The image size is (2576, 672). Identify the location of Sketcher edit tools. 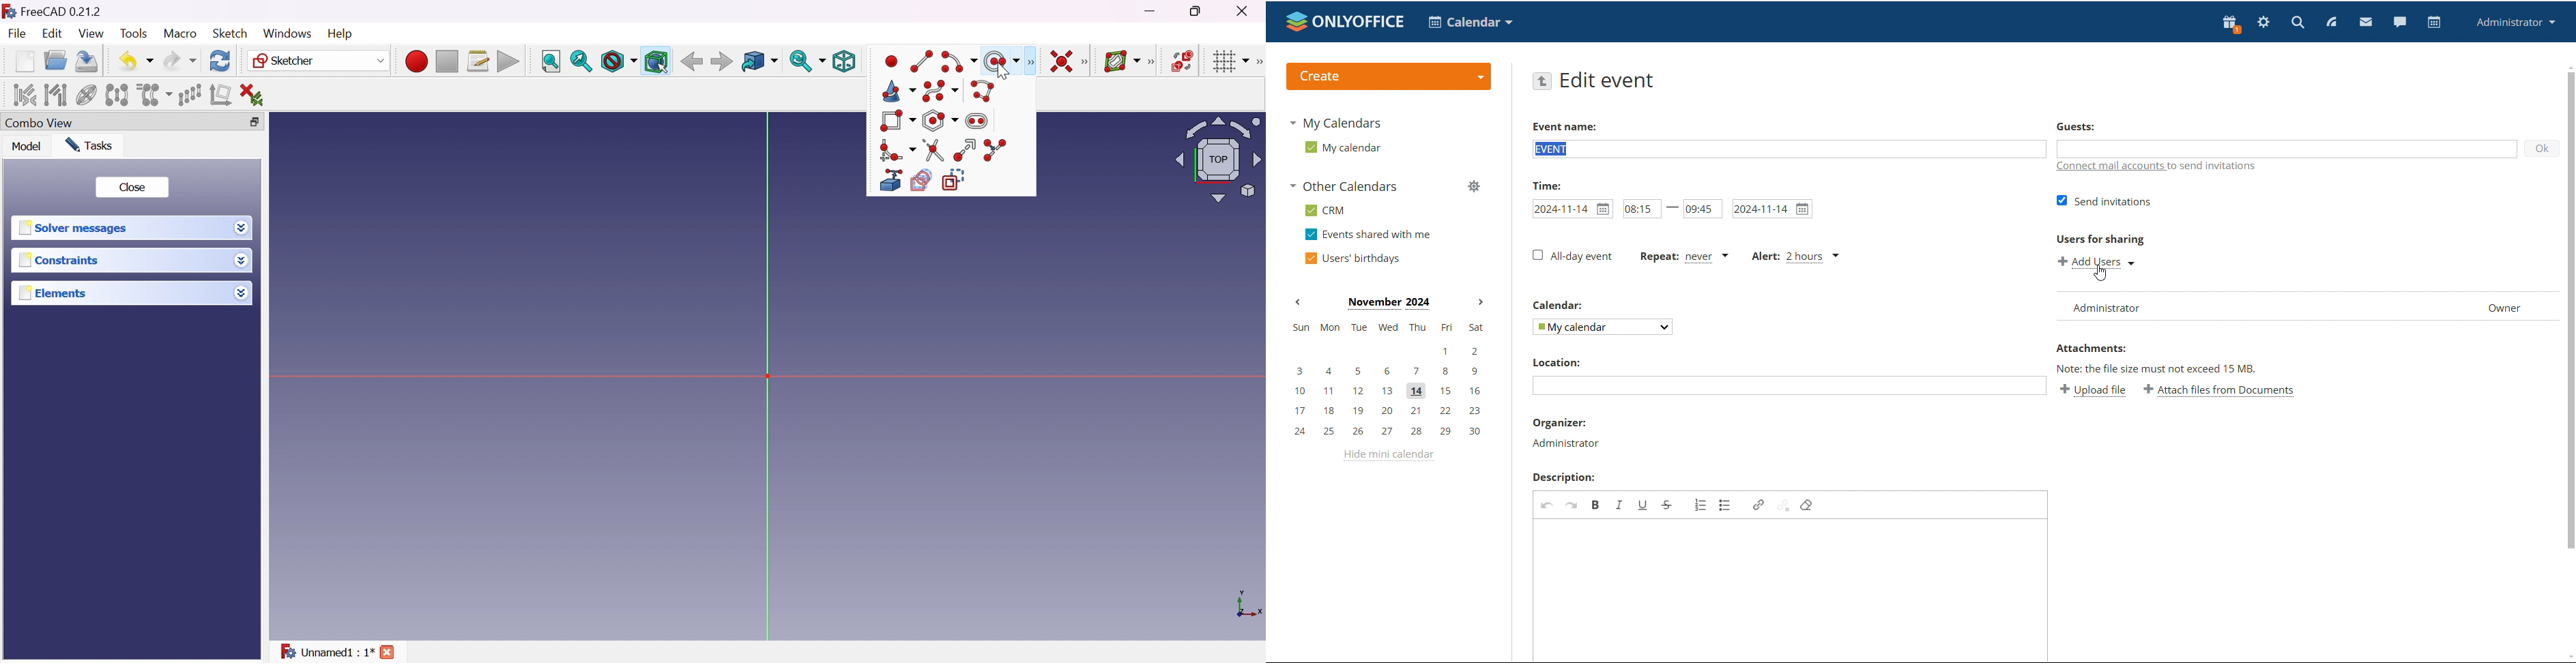
(1258, 62).